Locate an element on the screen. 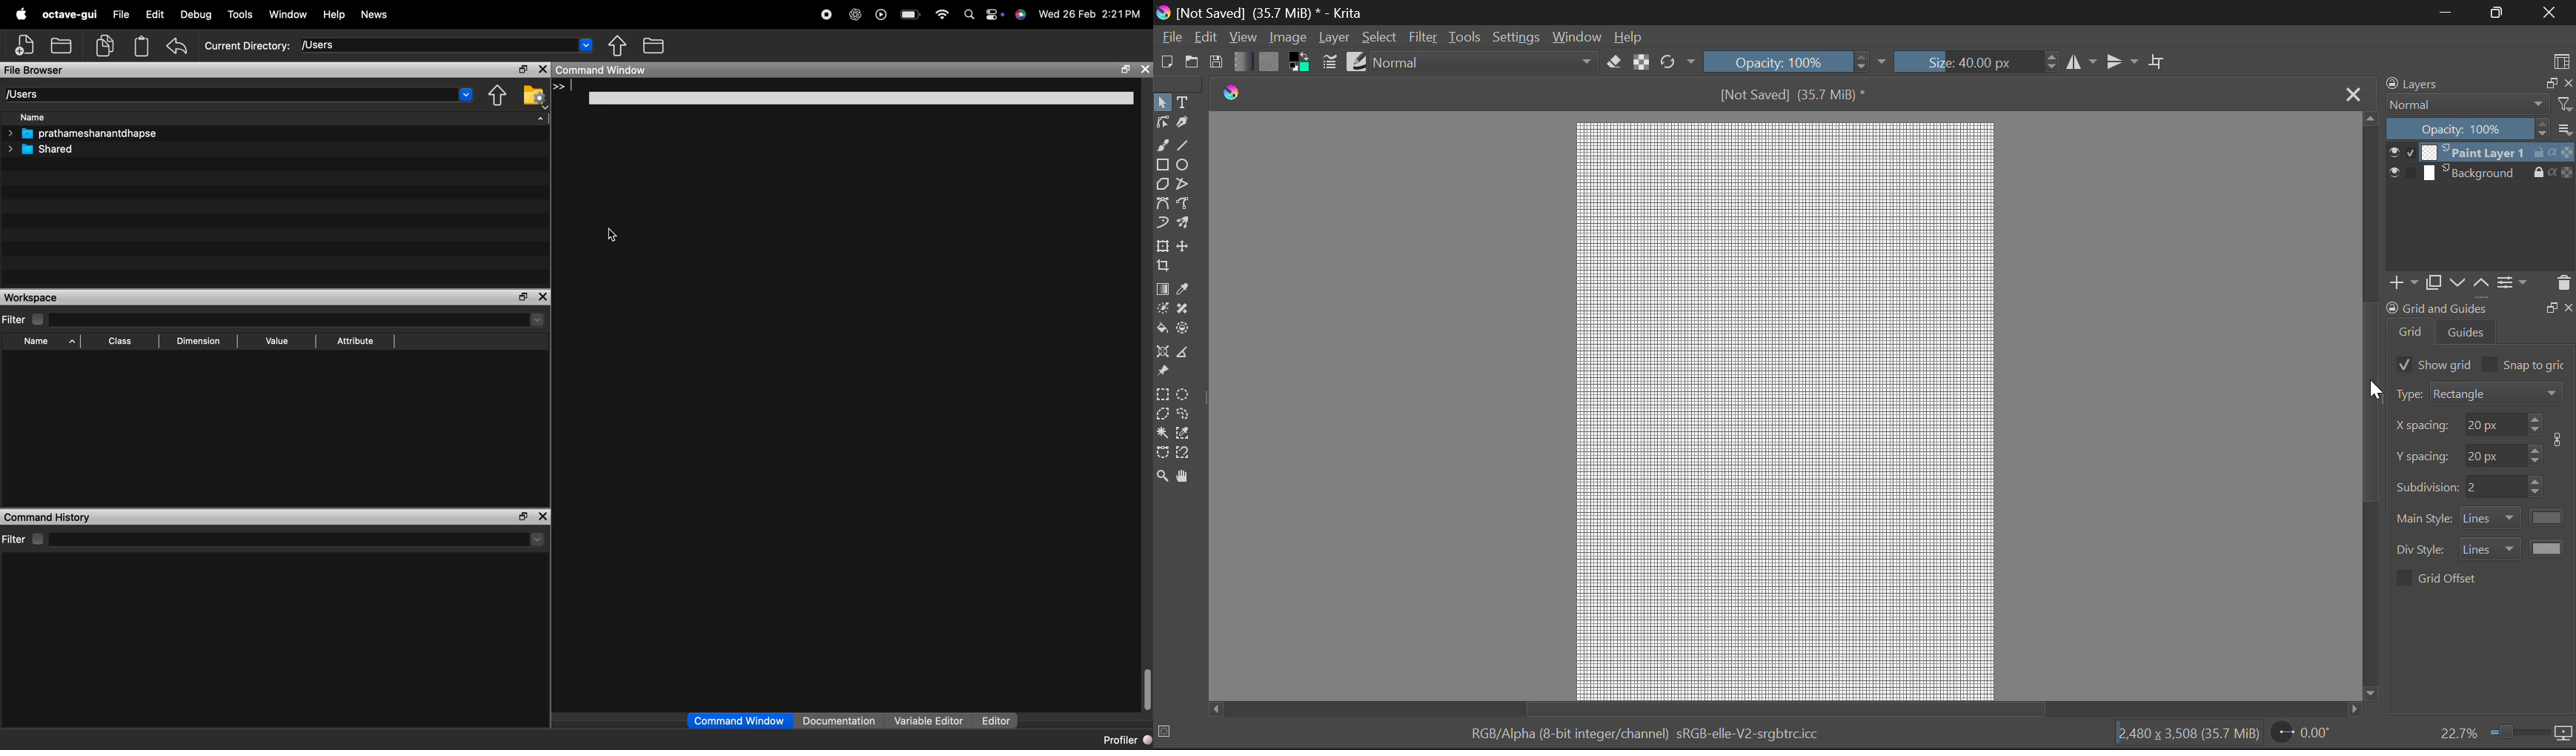  rectangle is located at coordinates (2497, 392).